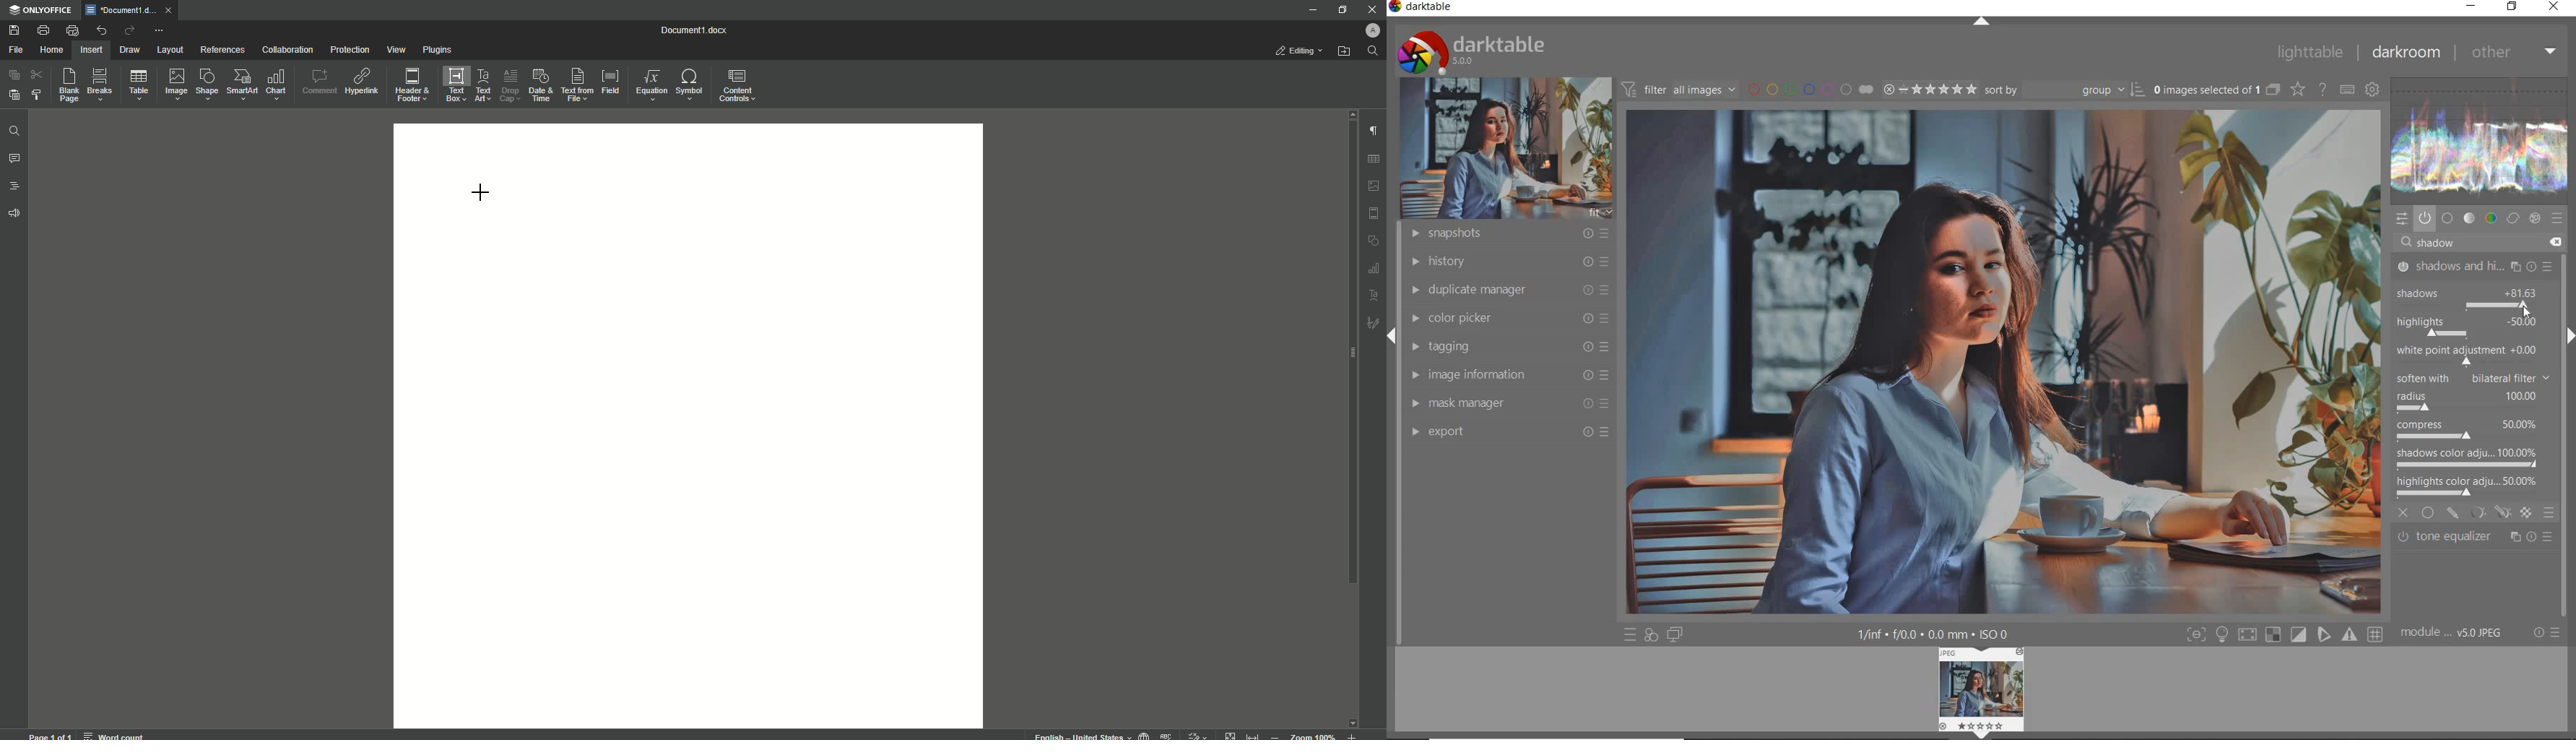 This screenshot has height=756, width=2576. I want to click on selected Image range rating, so click(1931, 89).